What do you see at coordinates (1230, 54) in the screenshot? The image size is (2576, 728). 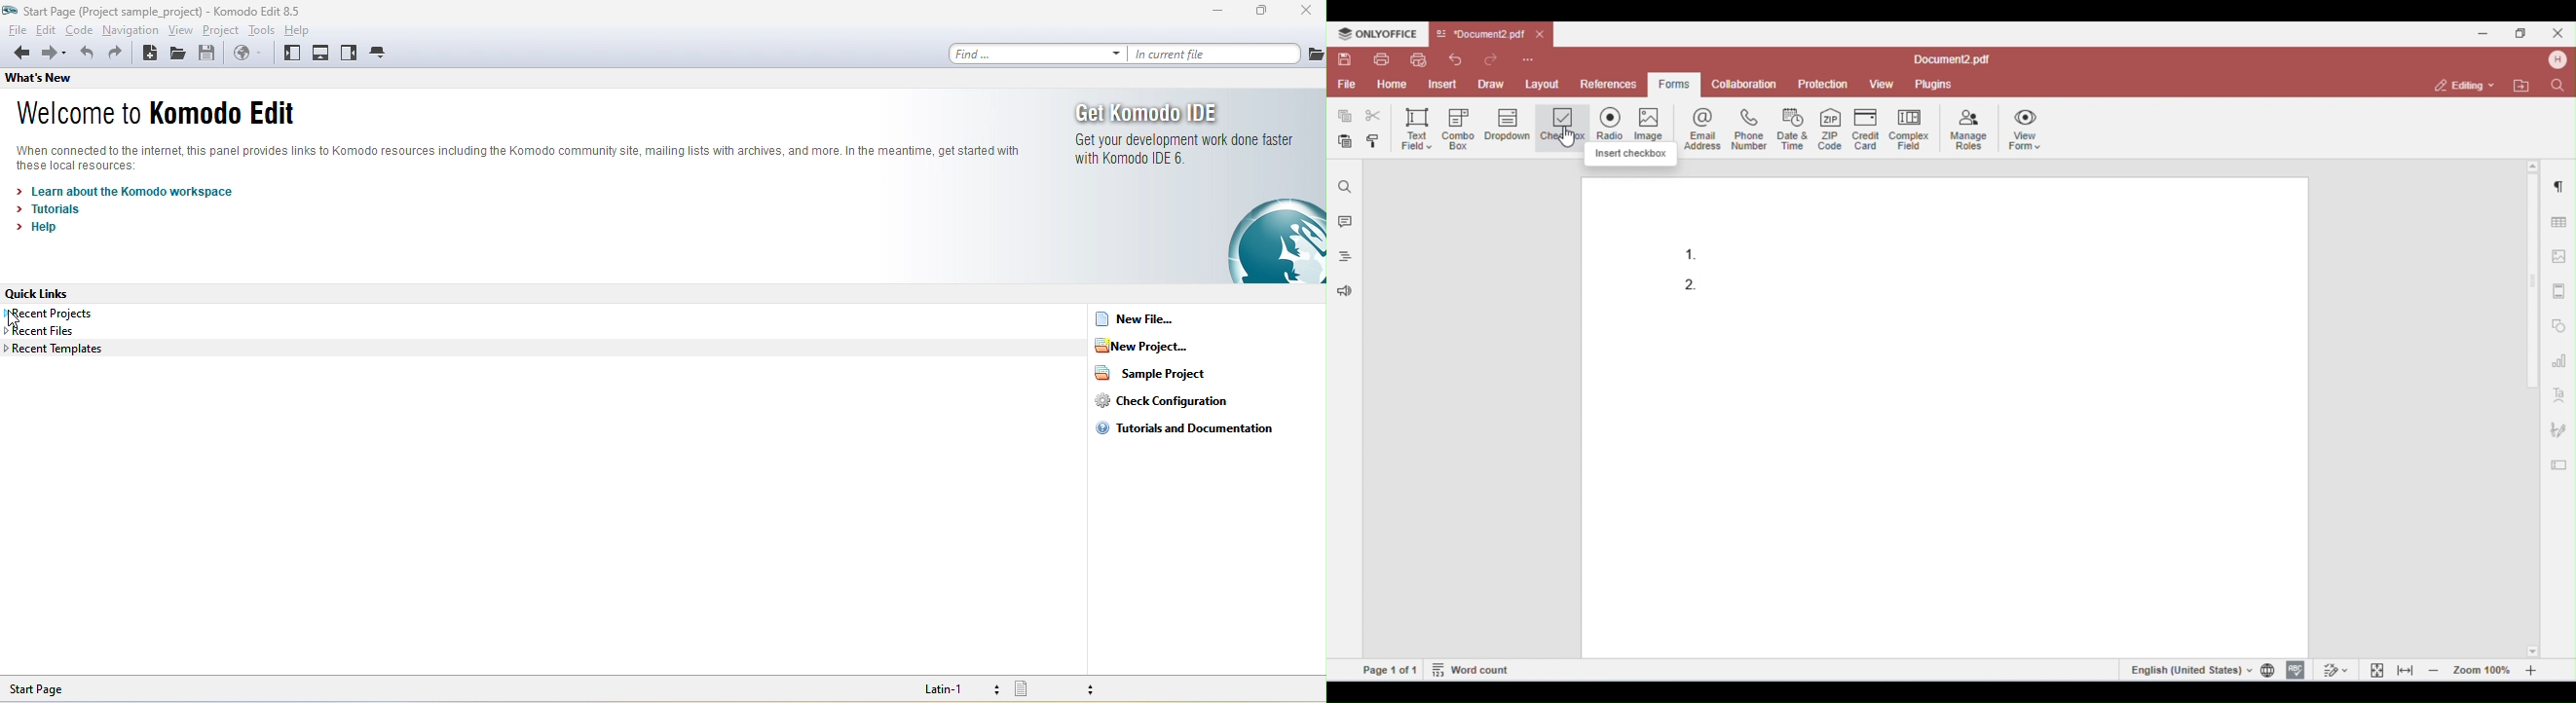 I see `in current file` at bounding box center [1230, 54].